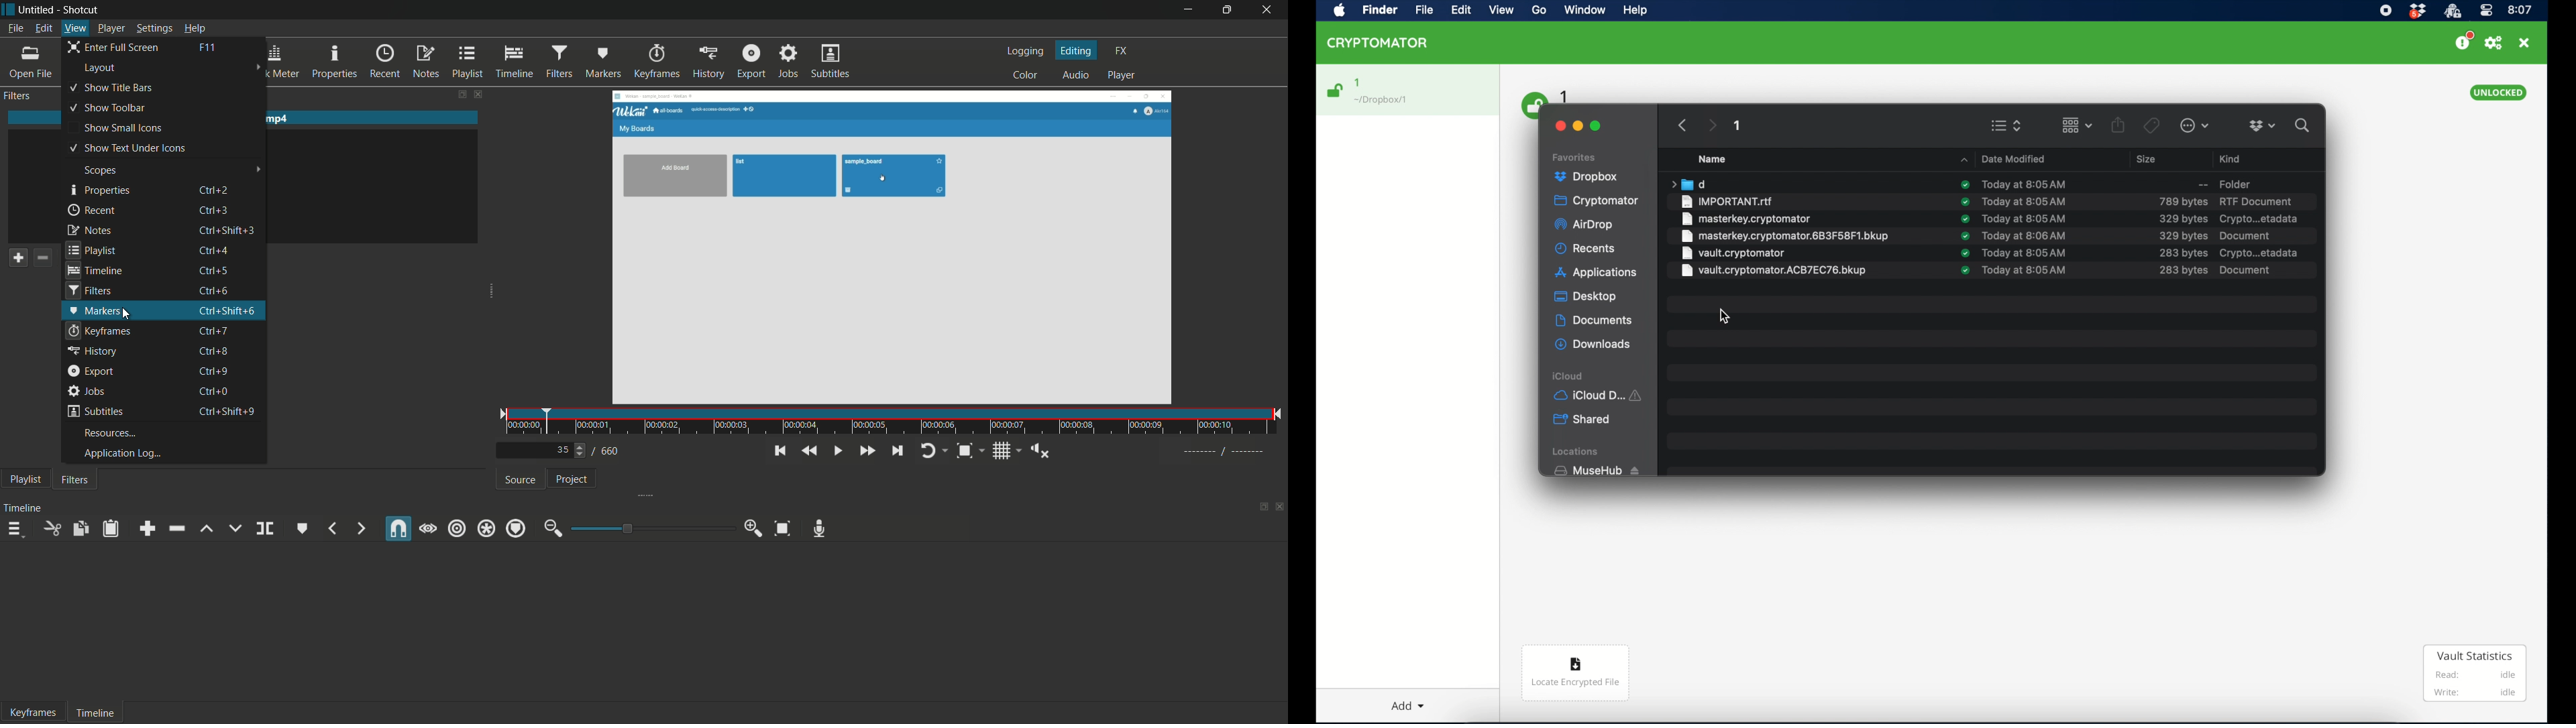 This screenshot has width=2576, height=728. What do you see at coordinates (1257, 505) in the screenshot?
I see `change layout` at bounding box center [1257, 505].